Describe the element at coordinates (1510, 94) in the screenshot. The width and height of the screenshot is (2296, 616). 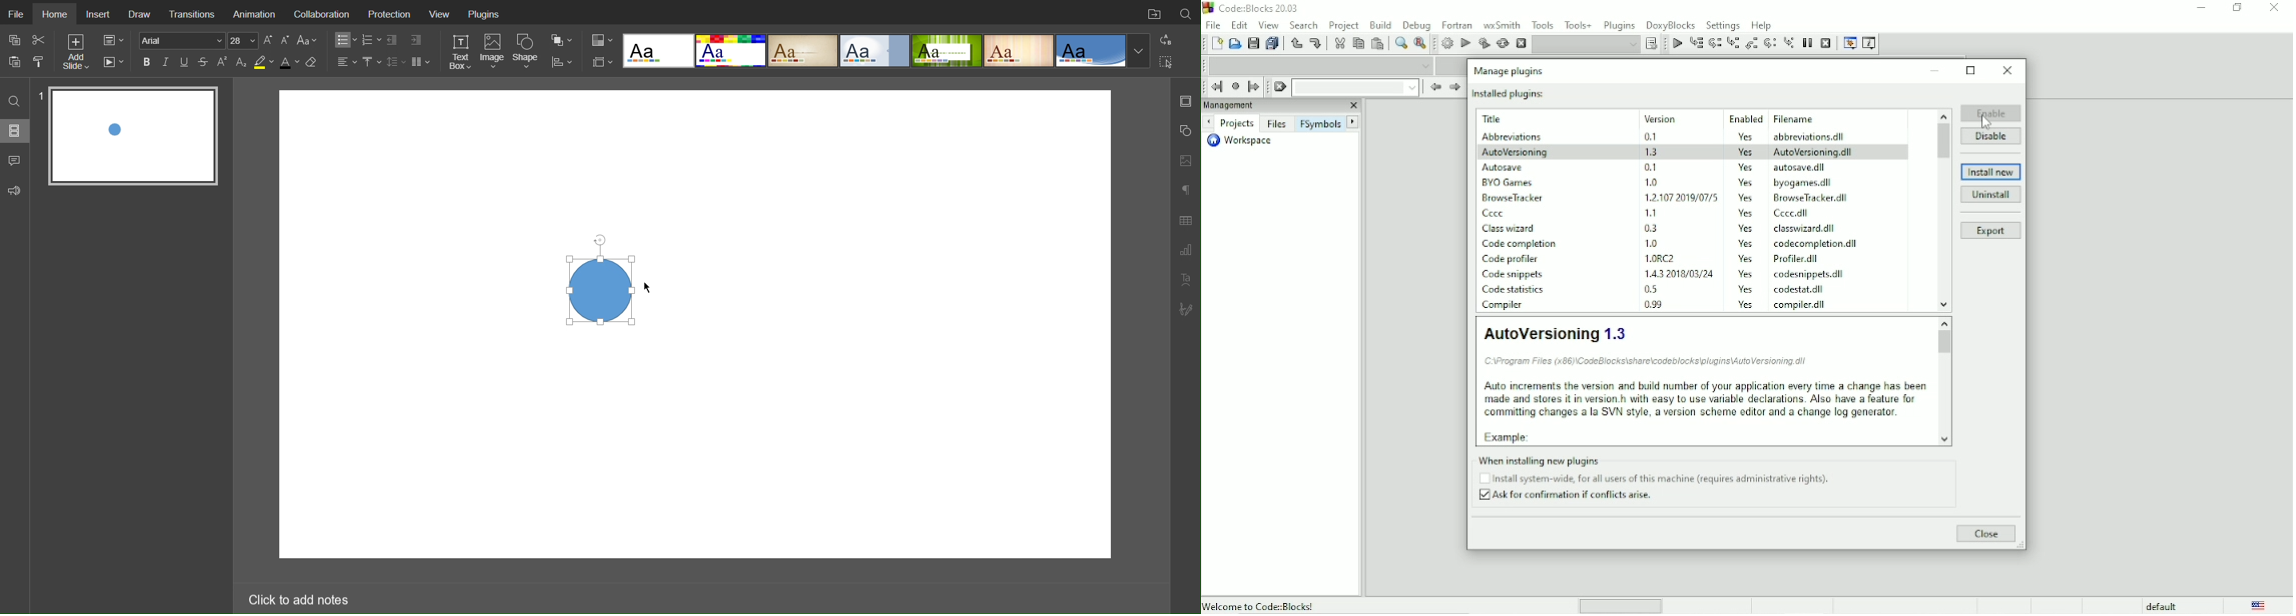
I see `Installed plugins` at that location.